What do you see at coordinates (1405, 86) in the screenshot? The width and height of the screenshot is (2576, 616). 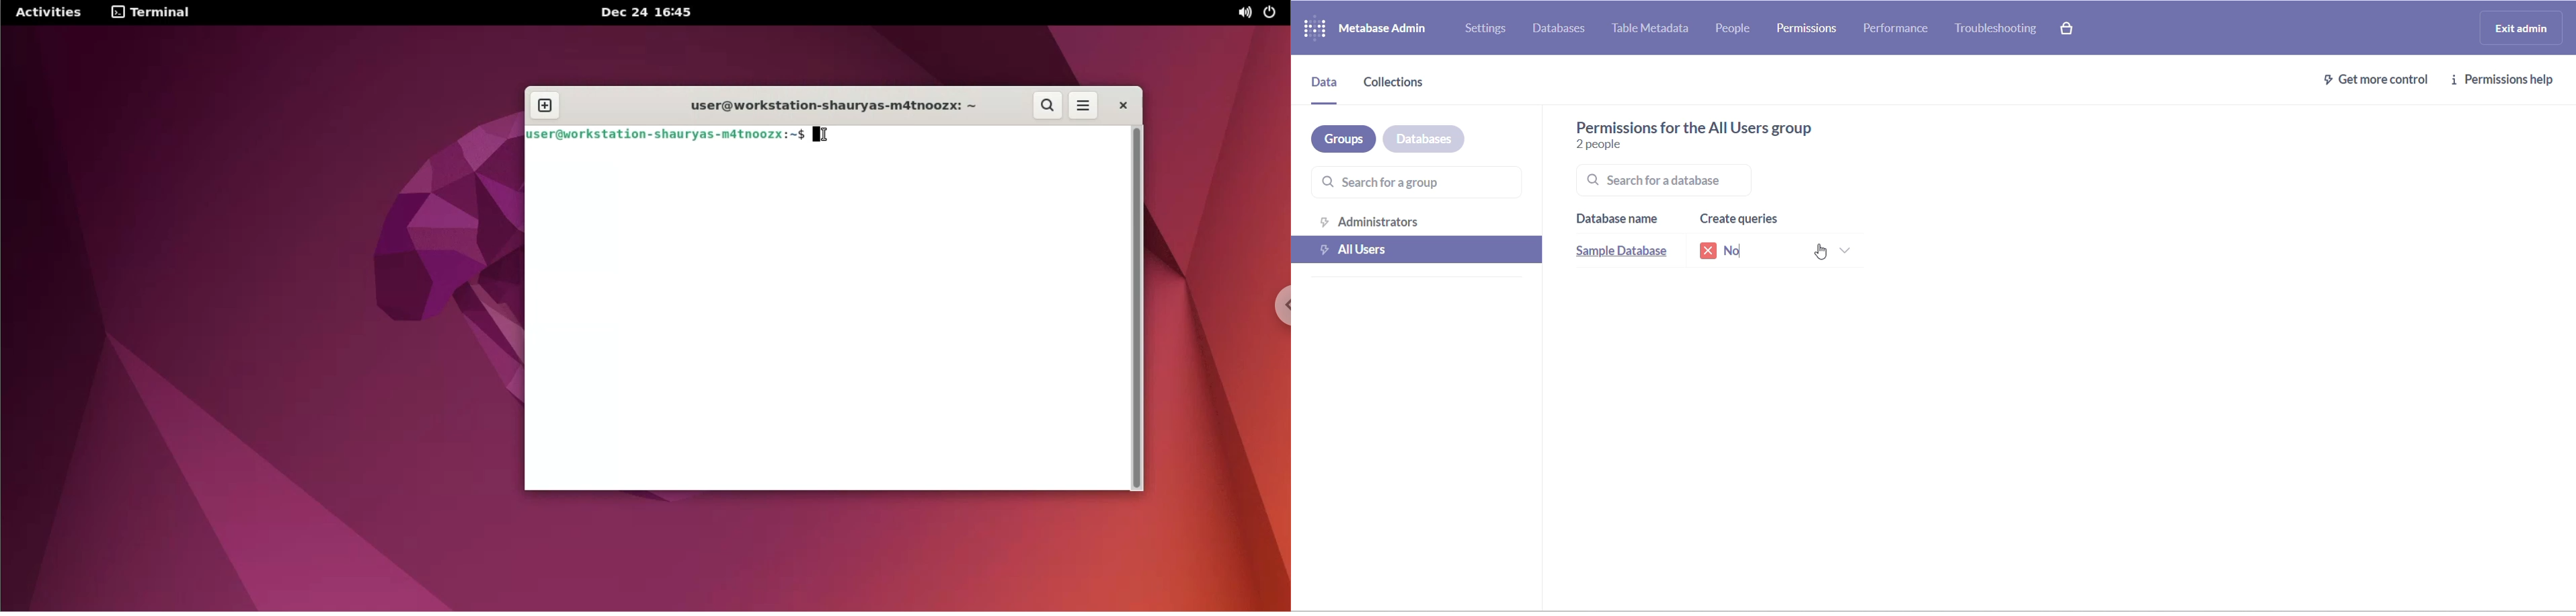 I see `collections` at bounding box center [1405, 86].